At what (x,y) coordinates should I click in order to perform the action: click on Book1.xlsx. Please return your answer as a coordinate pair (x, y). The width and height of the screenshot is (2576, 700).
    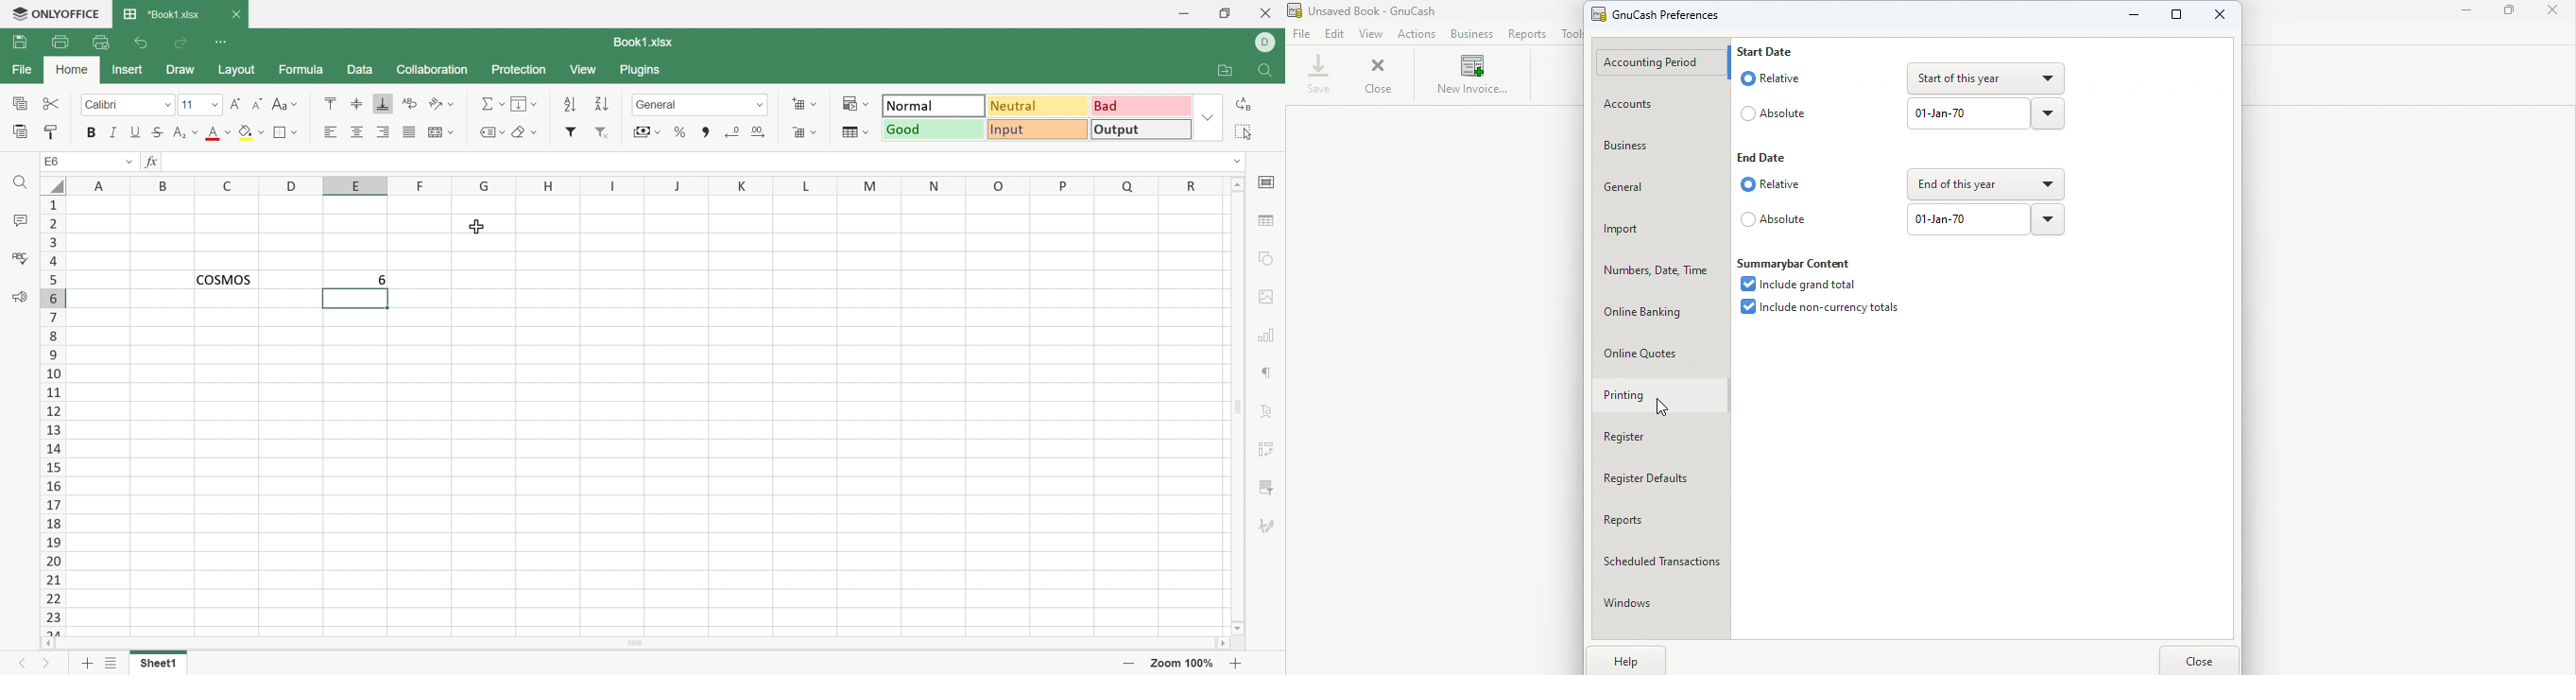
    Looking at the image, I should click on (161, 15).